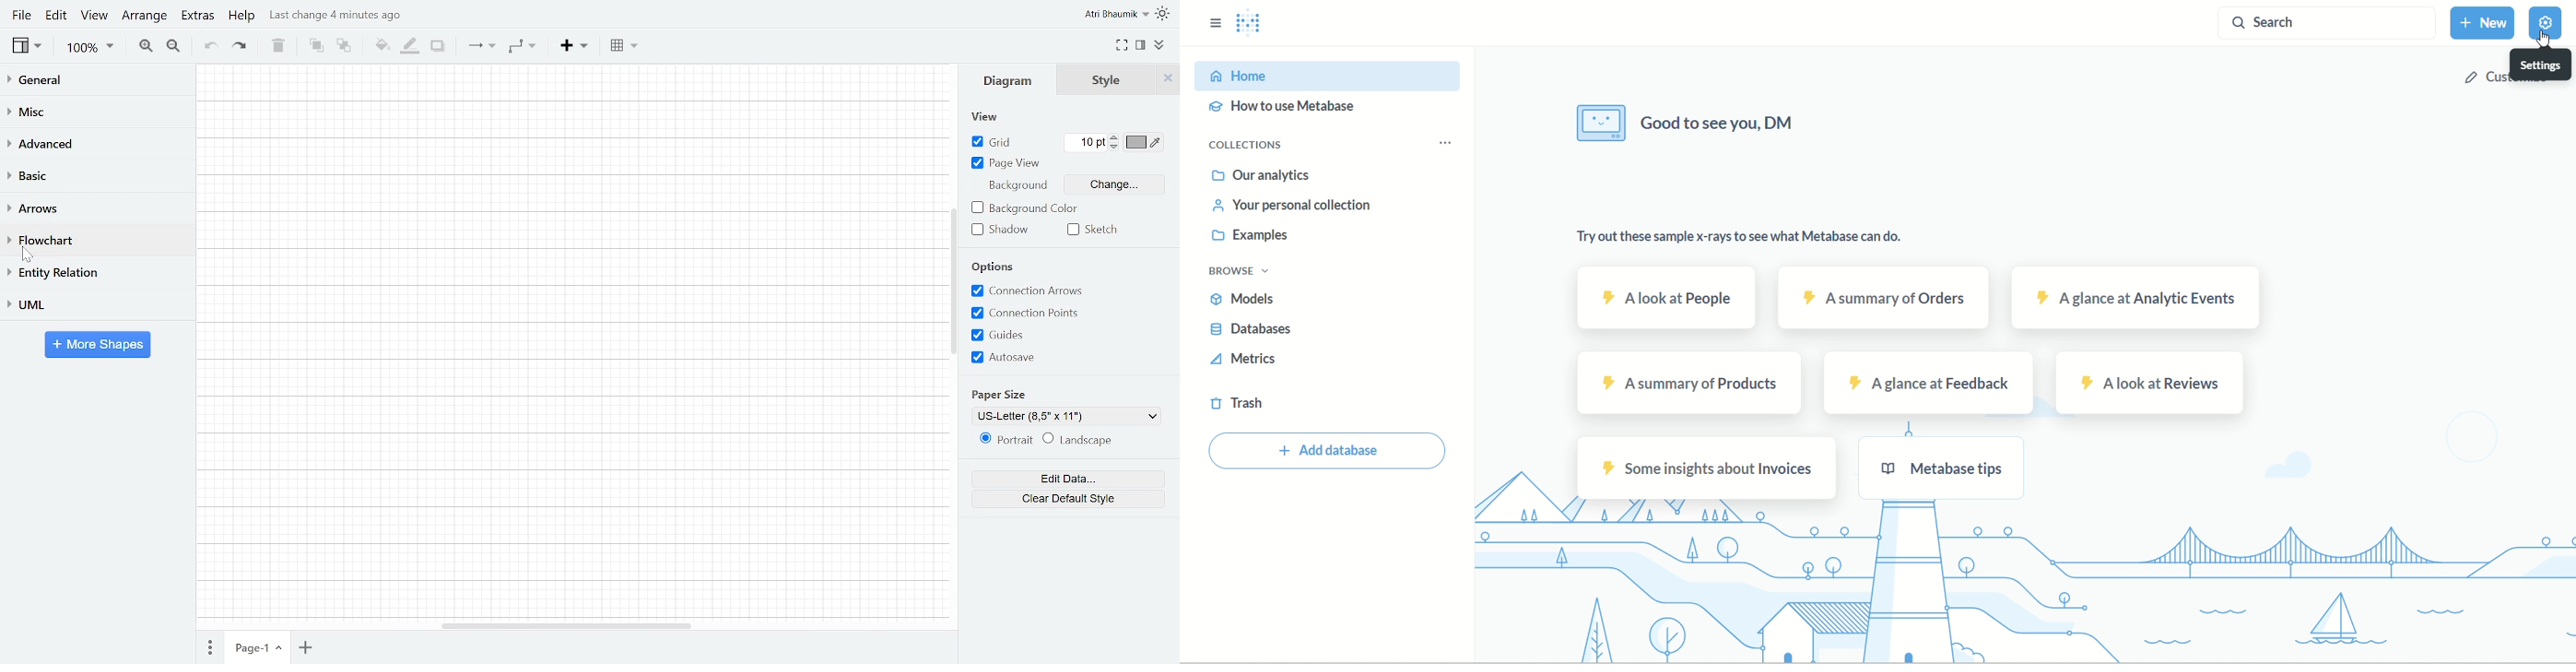 Image resolution: width=2576 pixels, height=672 pixels. What do you see at coordinates (1116, 148) in the screenshot?
I see `Decrease grid pt` at bounding box center [1116, 148].